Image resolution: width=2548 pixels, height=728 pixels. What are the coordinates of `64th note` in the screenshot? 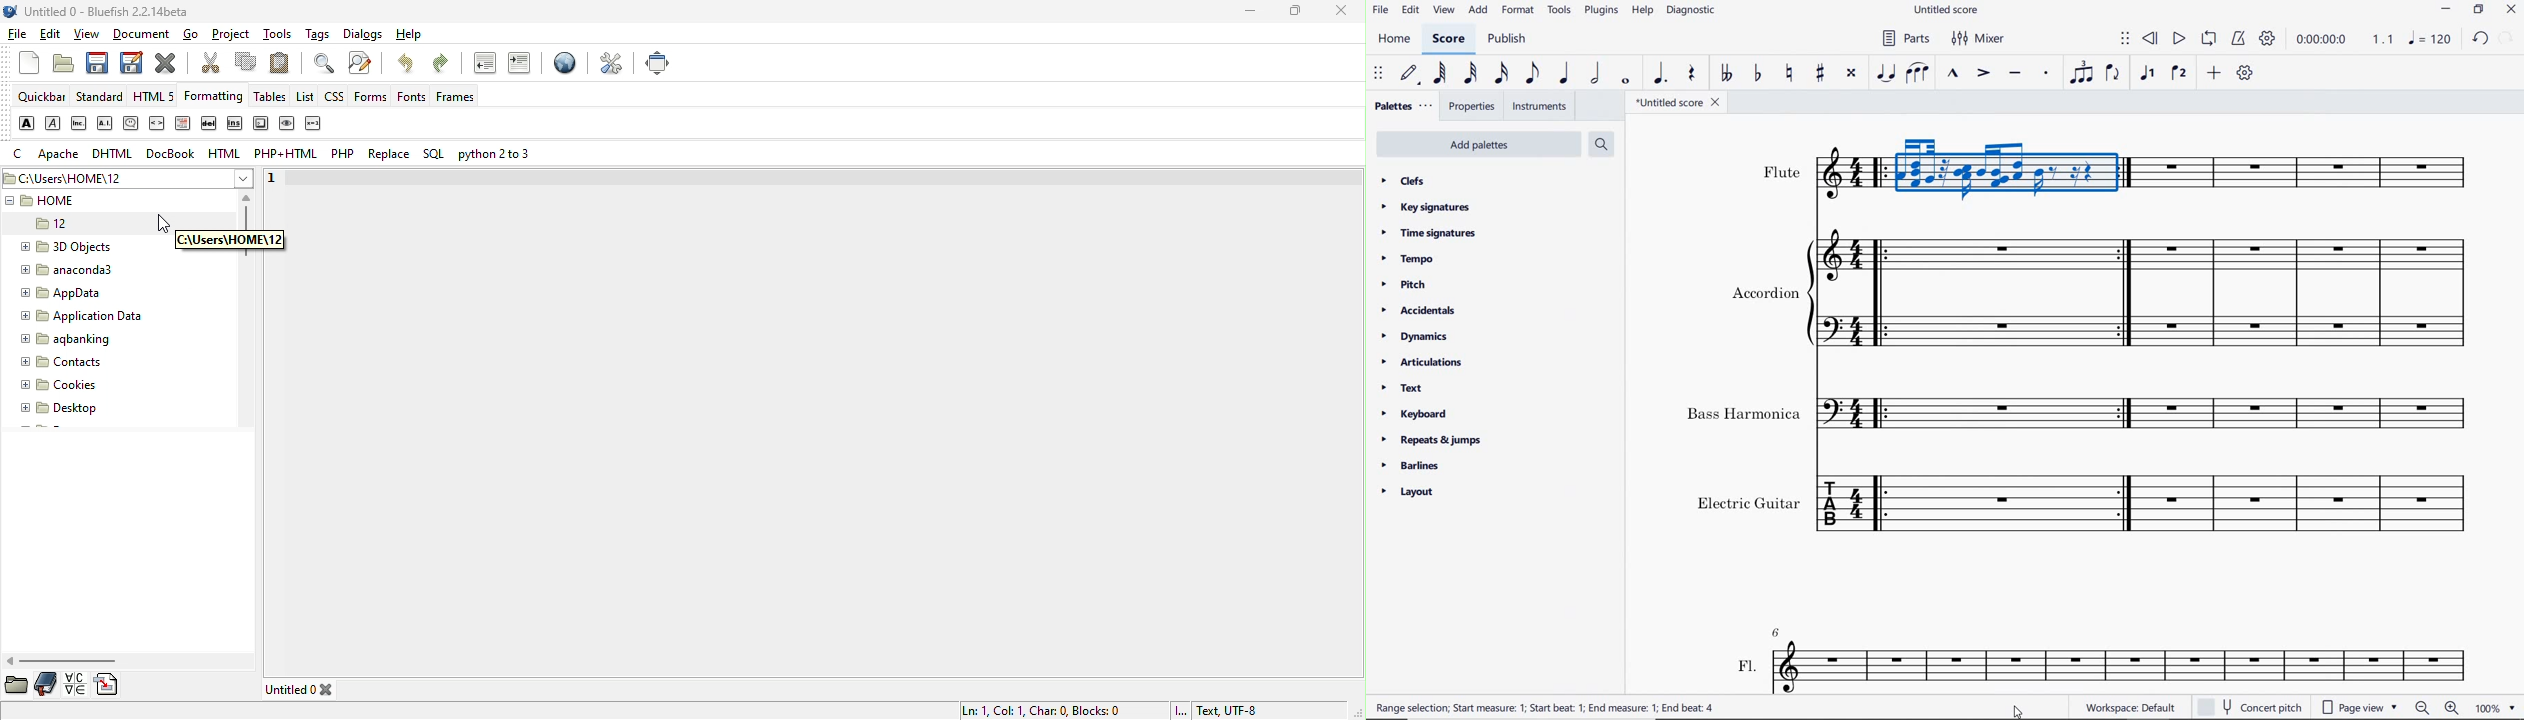 It's located at (1442, 73).